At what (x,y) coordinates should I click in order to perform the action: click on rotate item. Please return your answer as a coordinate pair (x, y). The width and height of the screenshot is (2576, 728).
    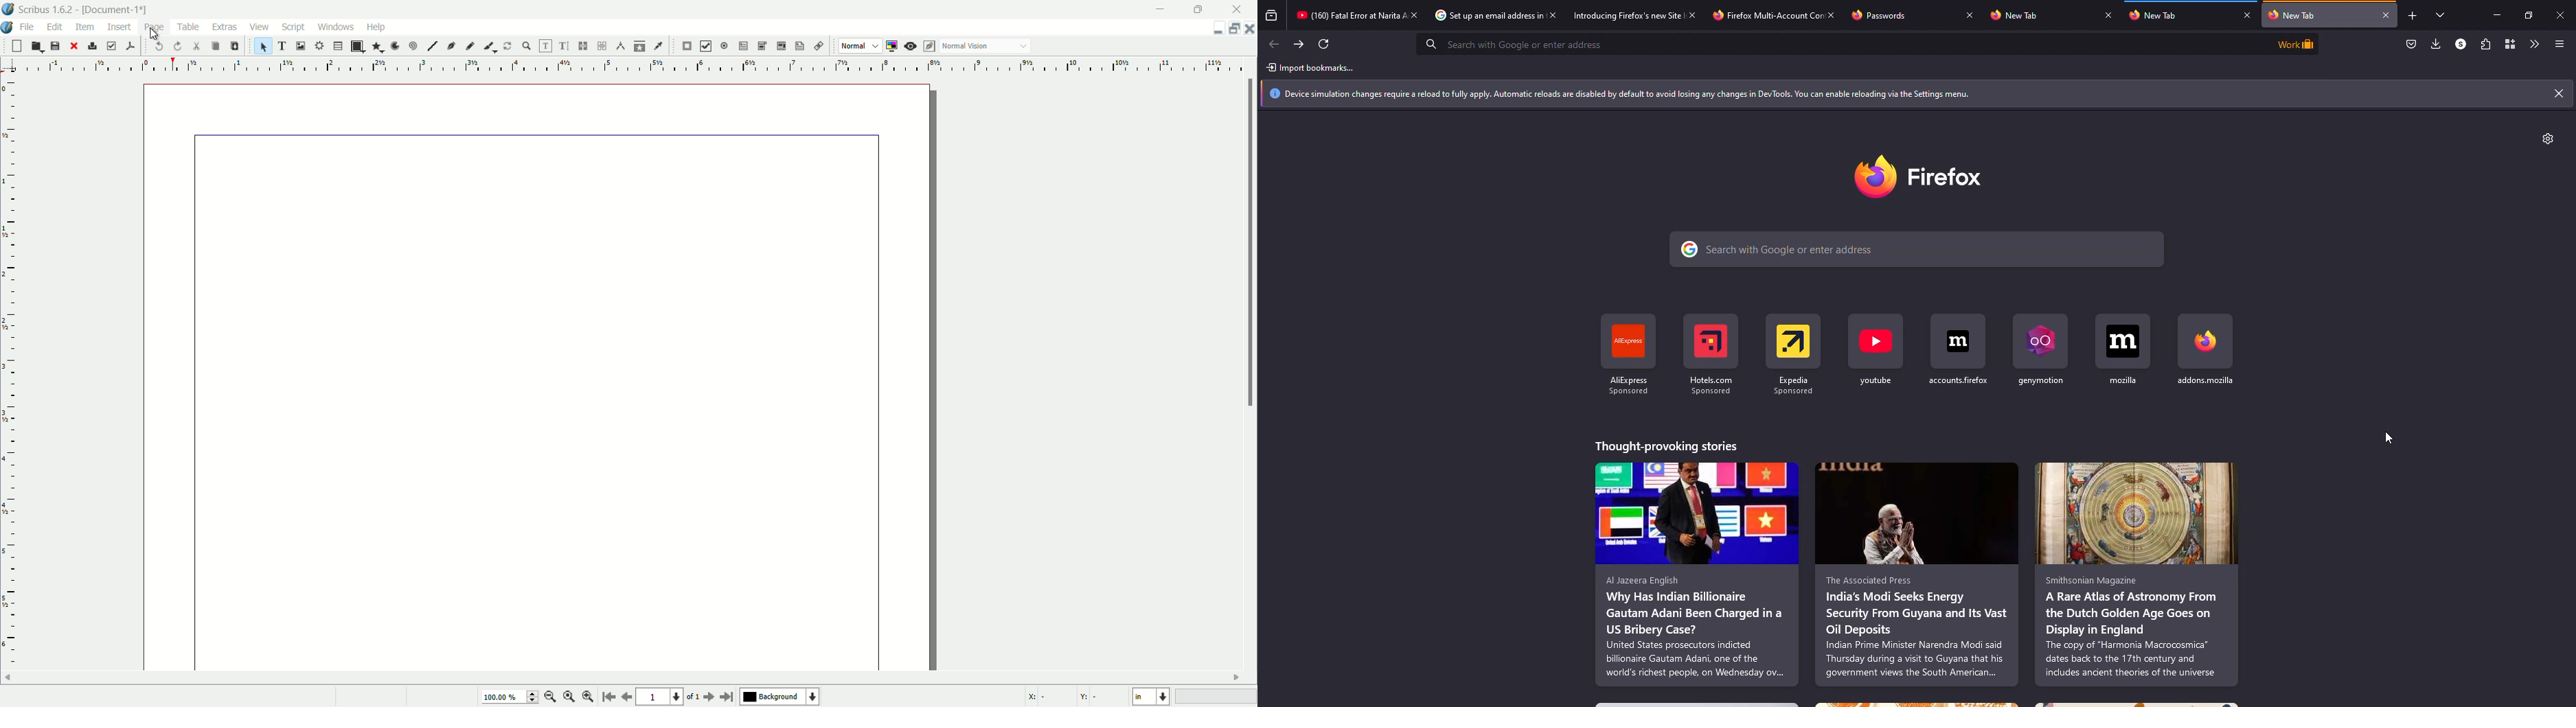
    Looking at the image, I should click on (508, 46).